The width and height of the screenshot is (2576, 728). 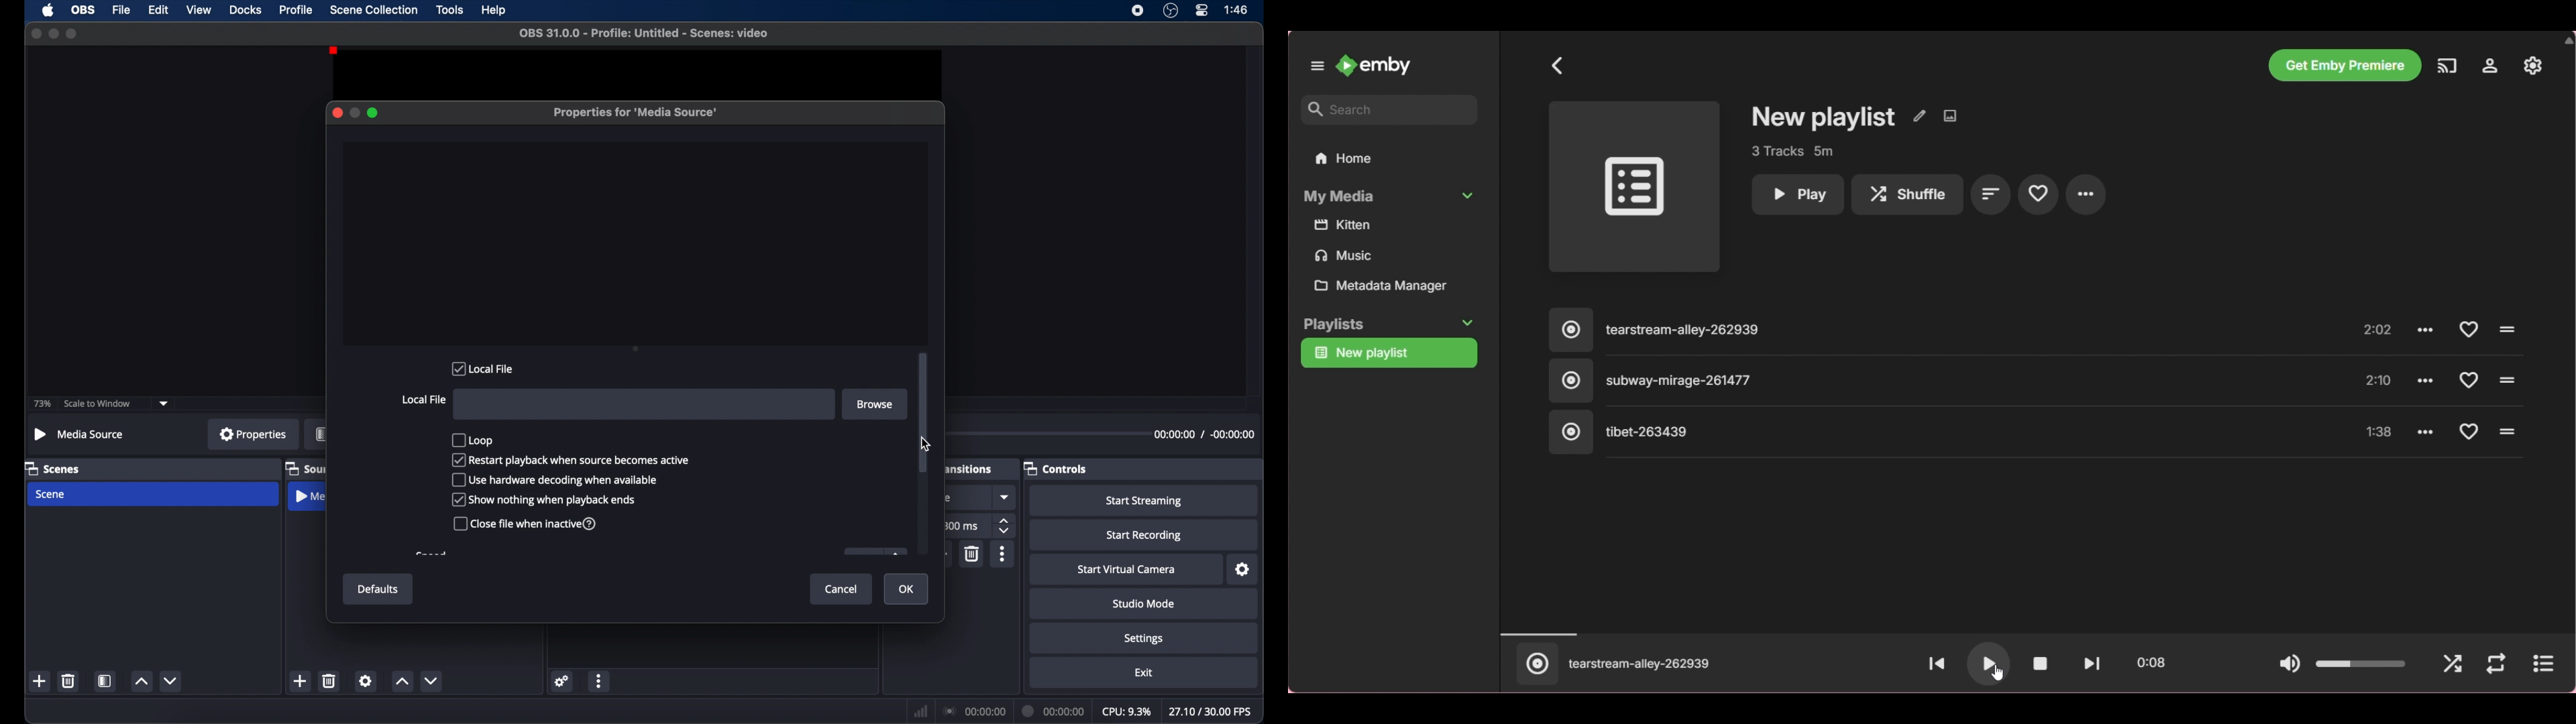 What do you see at coordinates (571, 460) in the screenshot?
I see `restart playback when source becomes active` at bounding box center [571, 460].